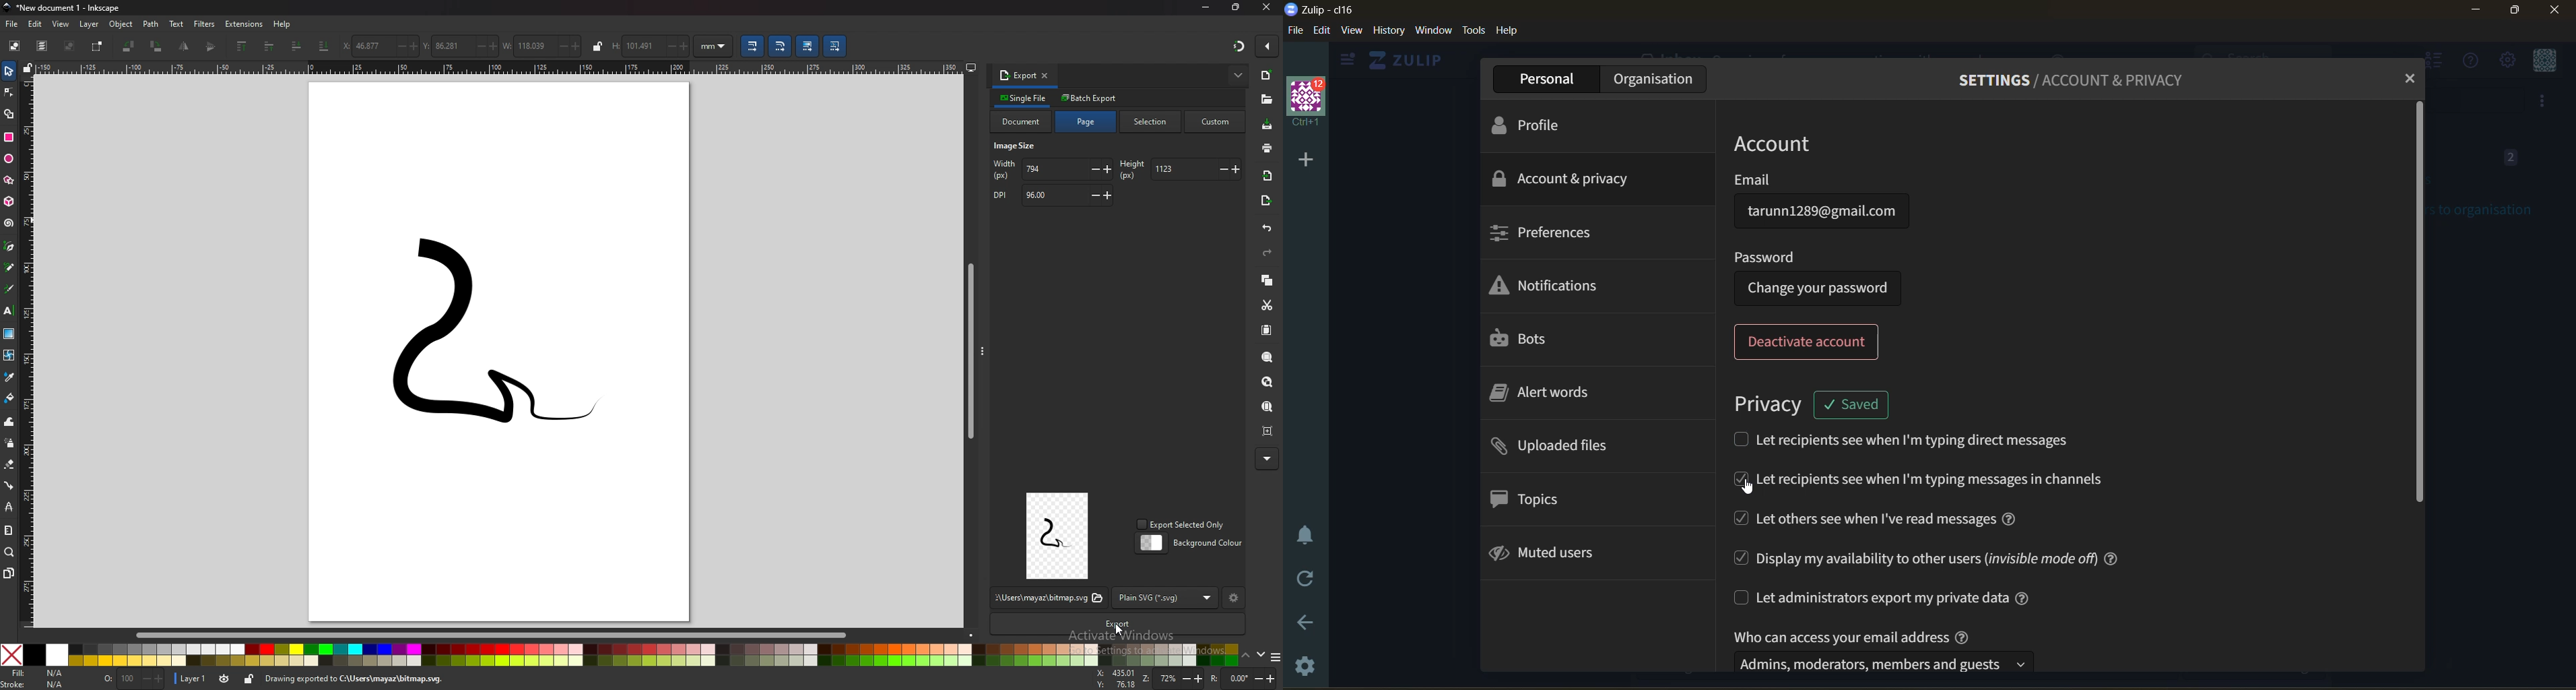 This screenshot has width=2576, height=700. What do you see at coordinates (1323, 9) in the screenshot?
I see `application logo and name` at bounding box center [1323, 9].